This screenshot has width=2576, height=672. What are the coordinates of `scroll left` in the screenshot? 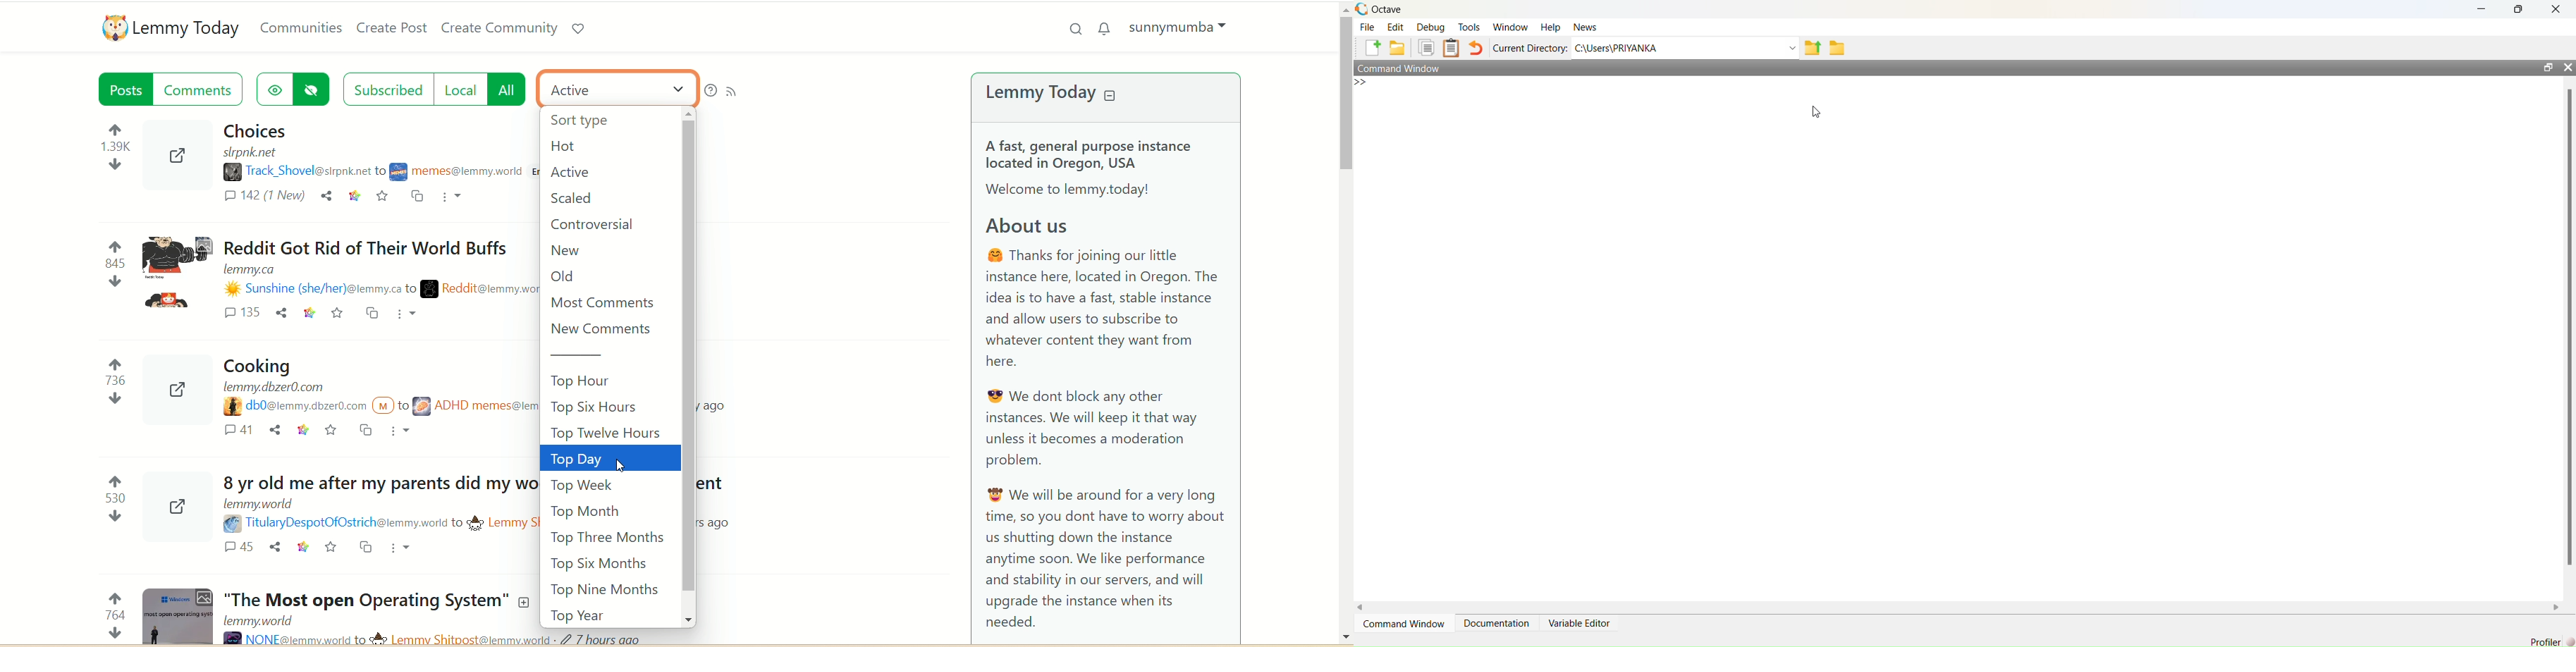 It's located at (1361, 608).